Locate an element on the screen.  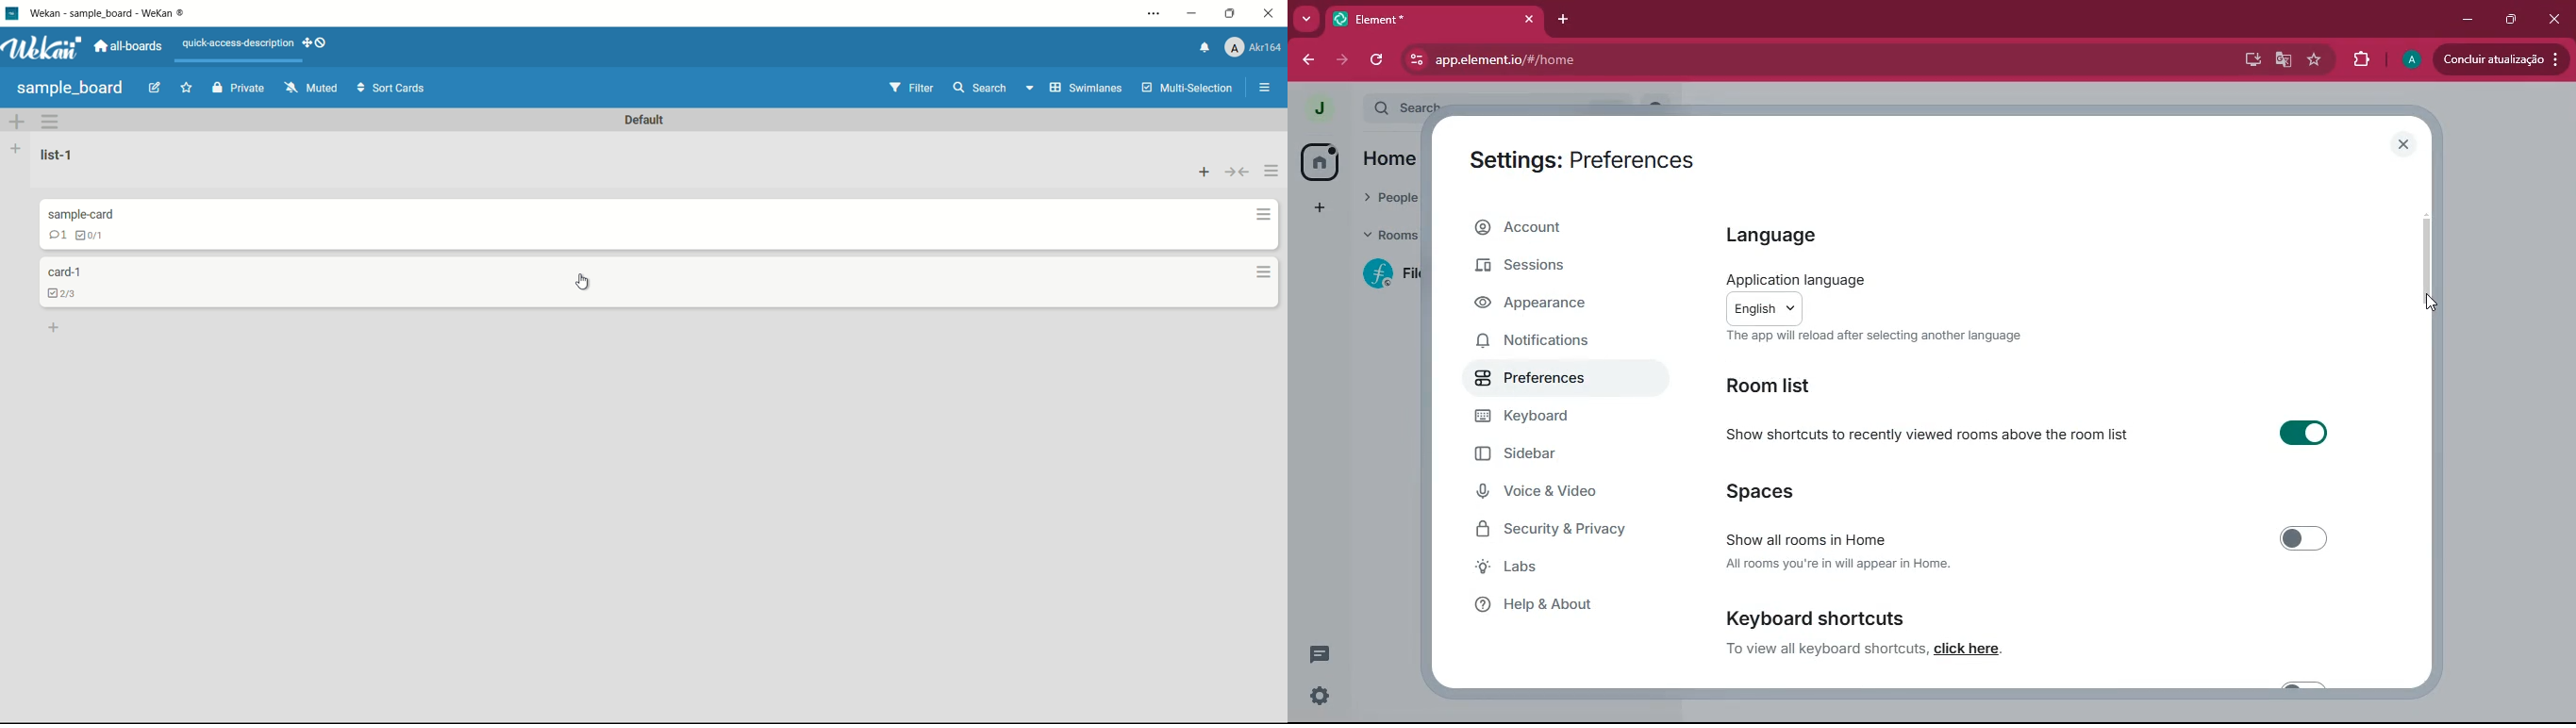
add card top of list is located at coordinates (1201, 171).